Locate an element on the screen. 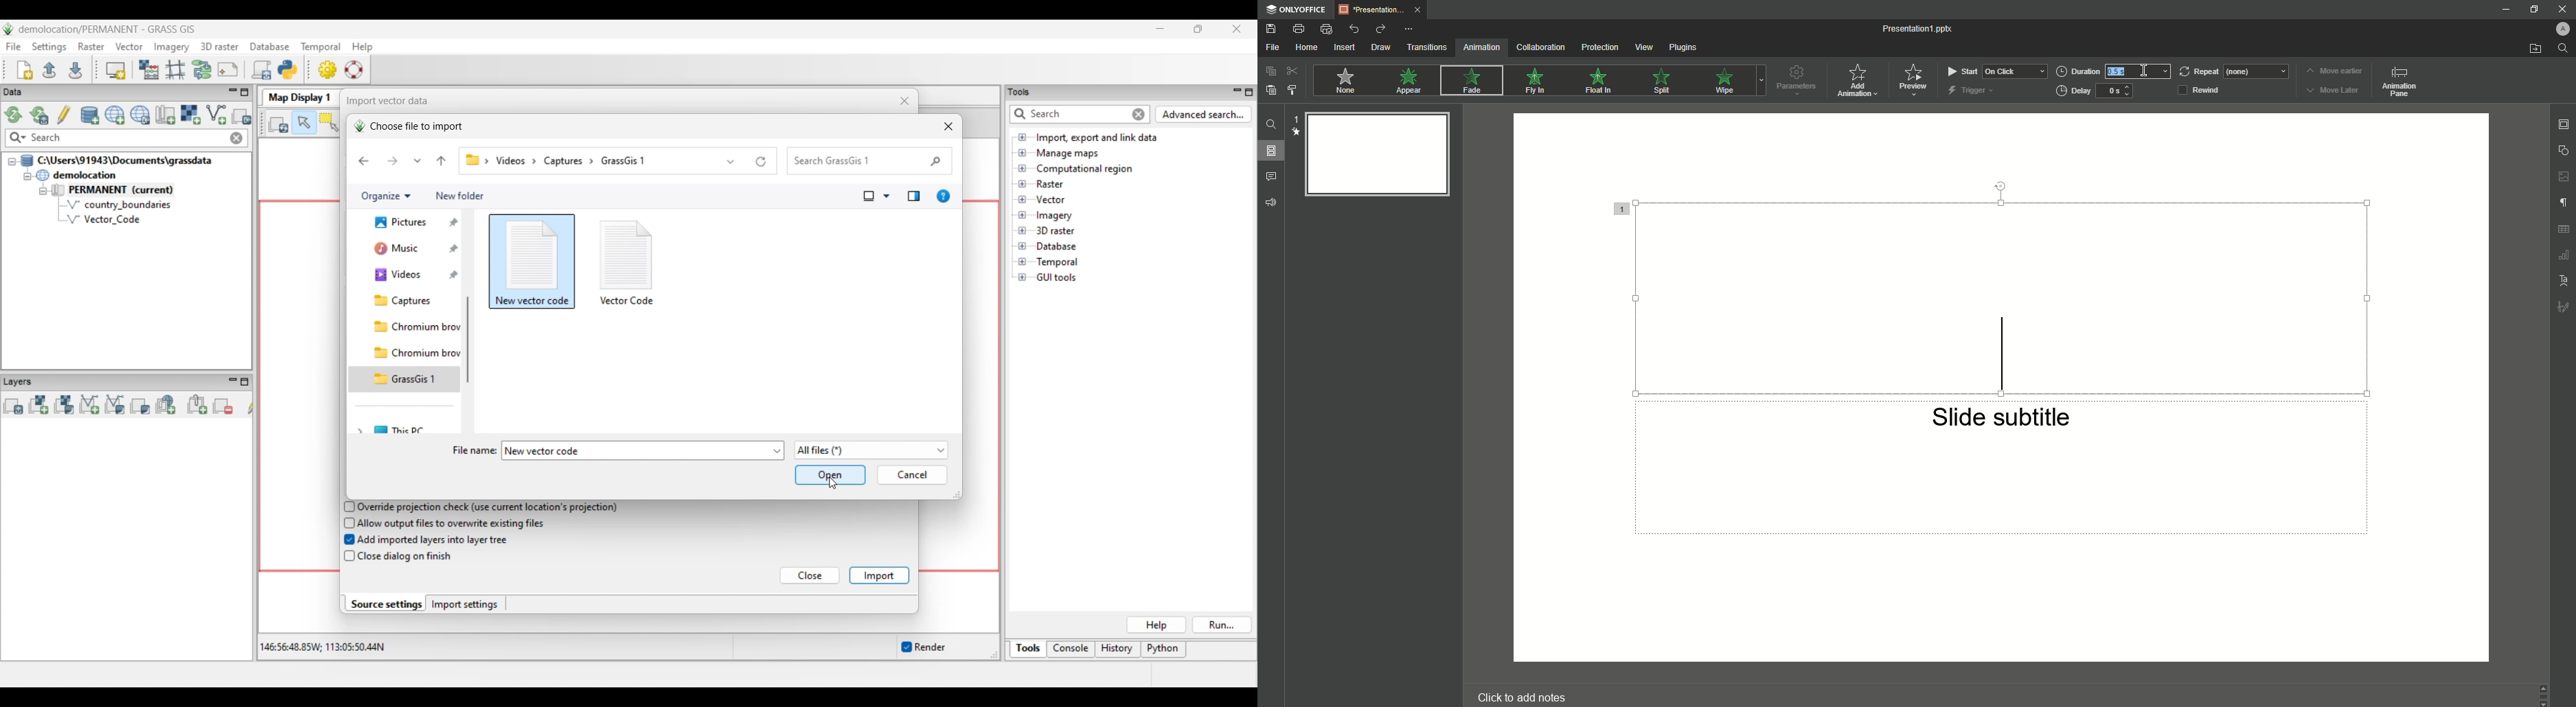 This screenshot has height=728, width=2576. Feedback is located at coordinates (1271, 202).